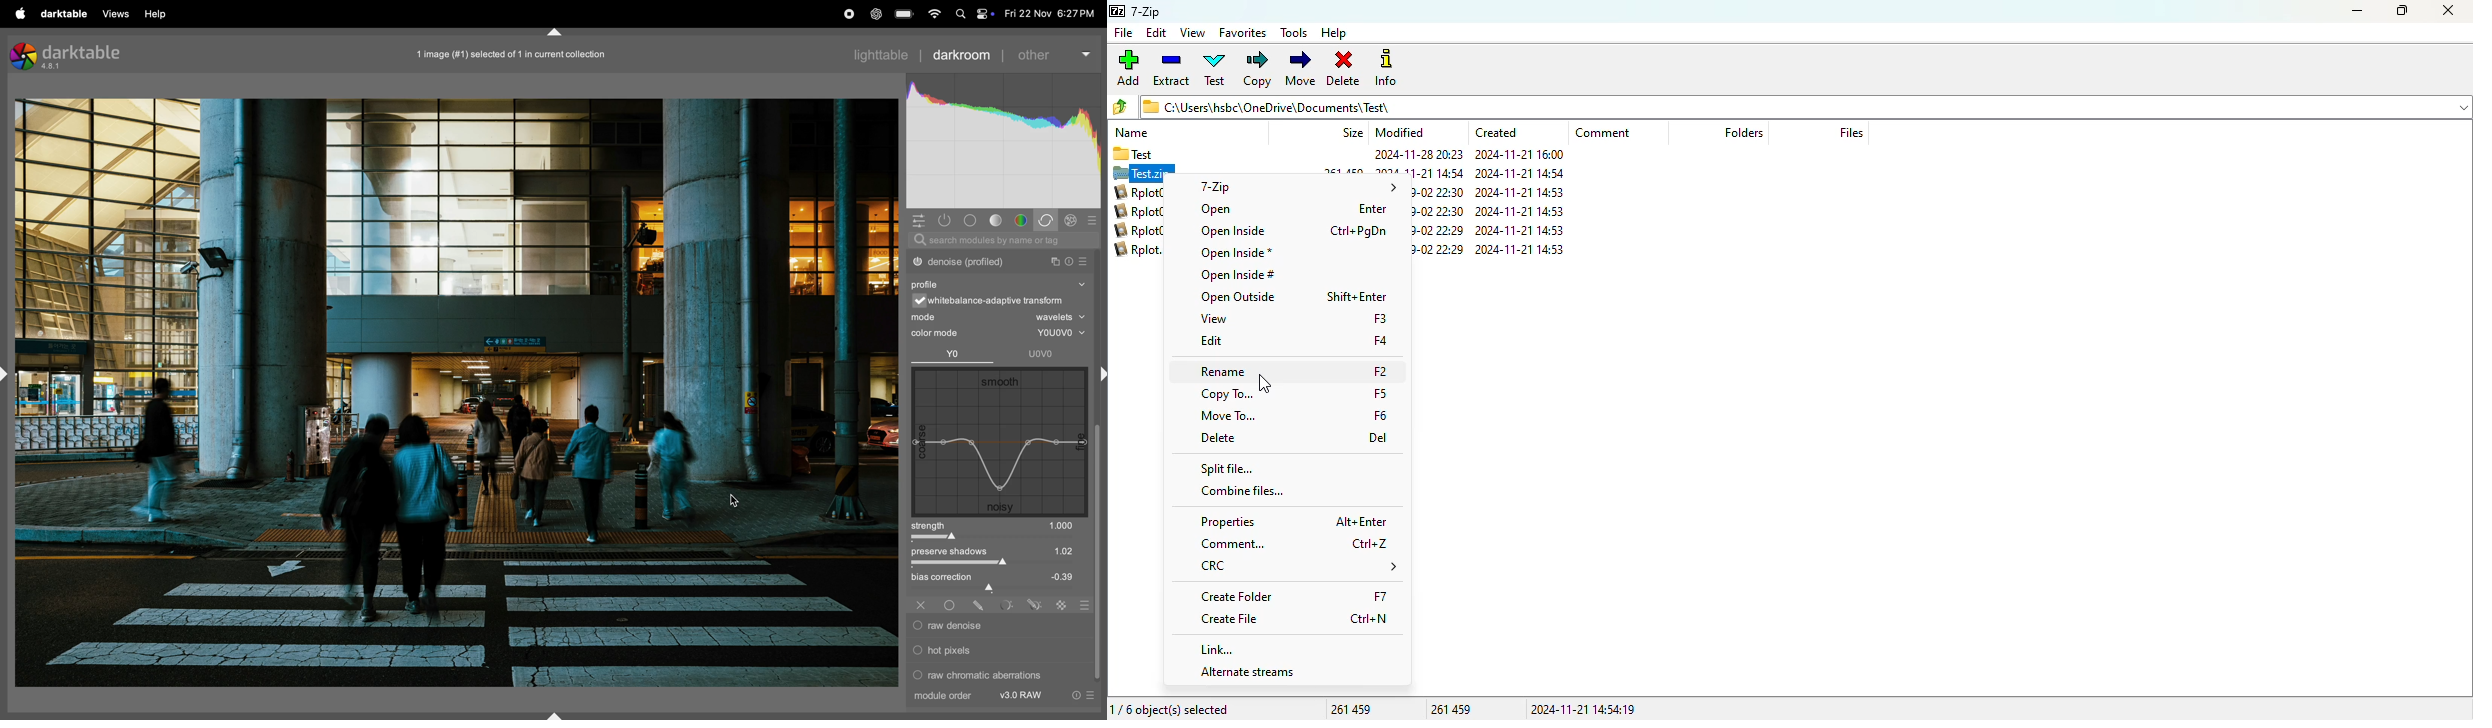 This screenshot has width=2492, height=728. Describe the element at coordinates (1035, 604) in the screenshot. I see `drawn & parametric mask` at that location.